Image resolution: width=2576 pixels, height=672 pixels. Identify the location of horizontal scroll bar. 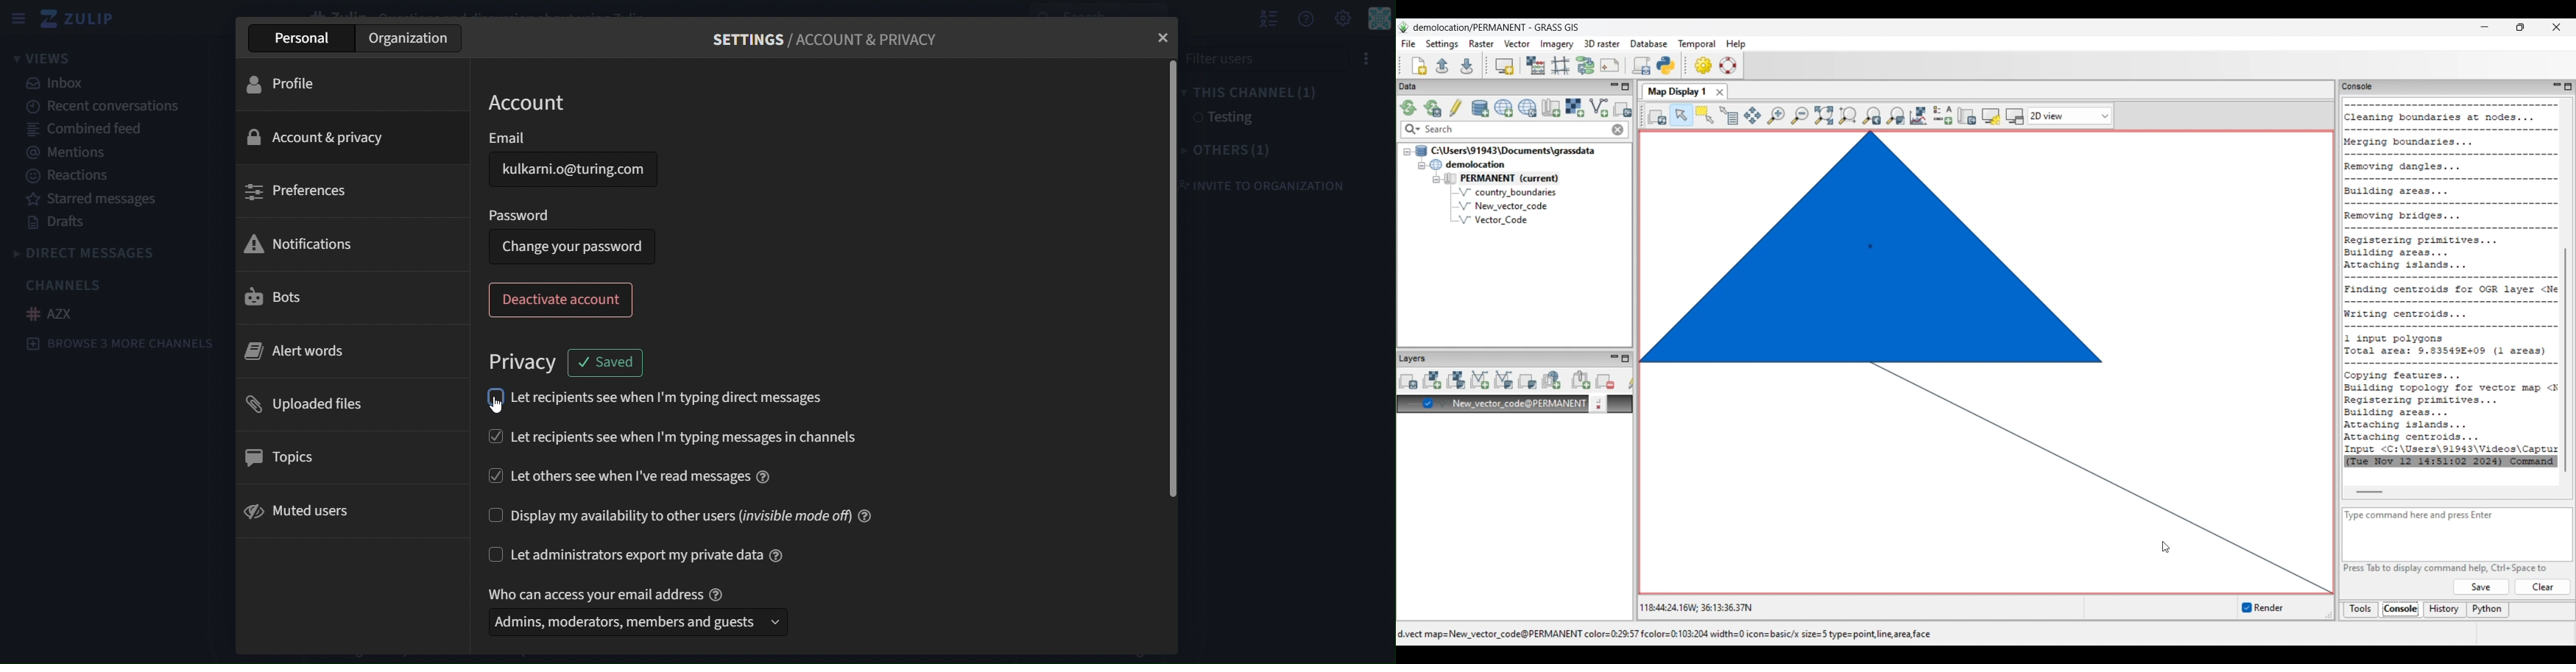
(1168, 283).